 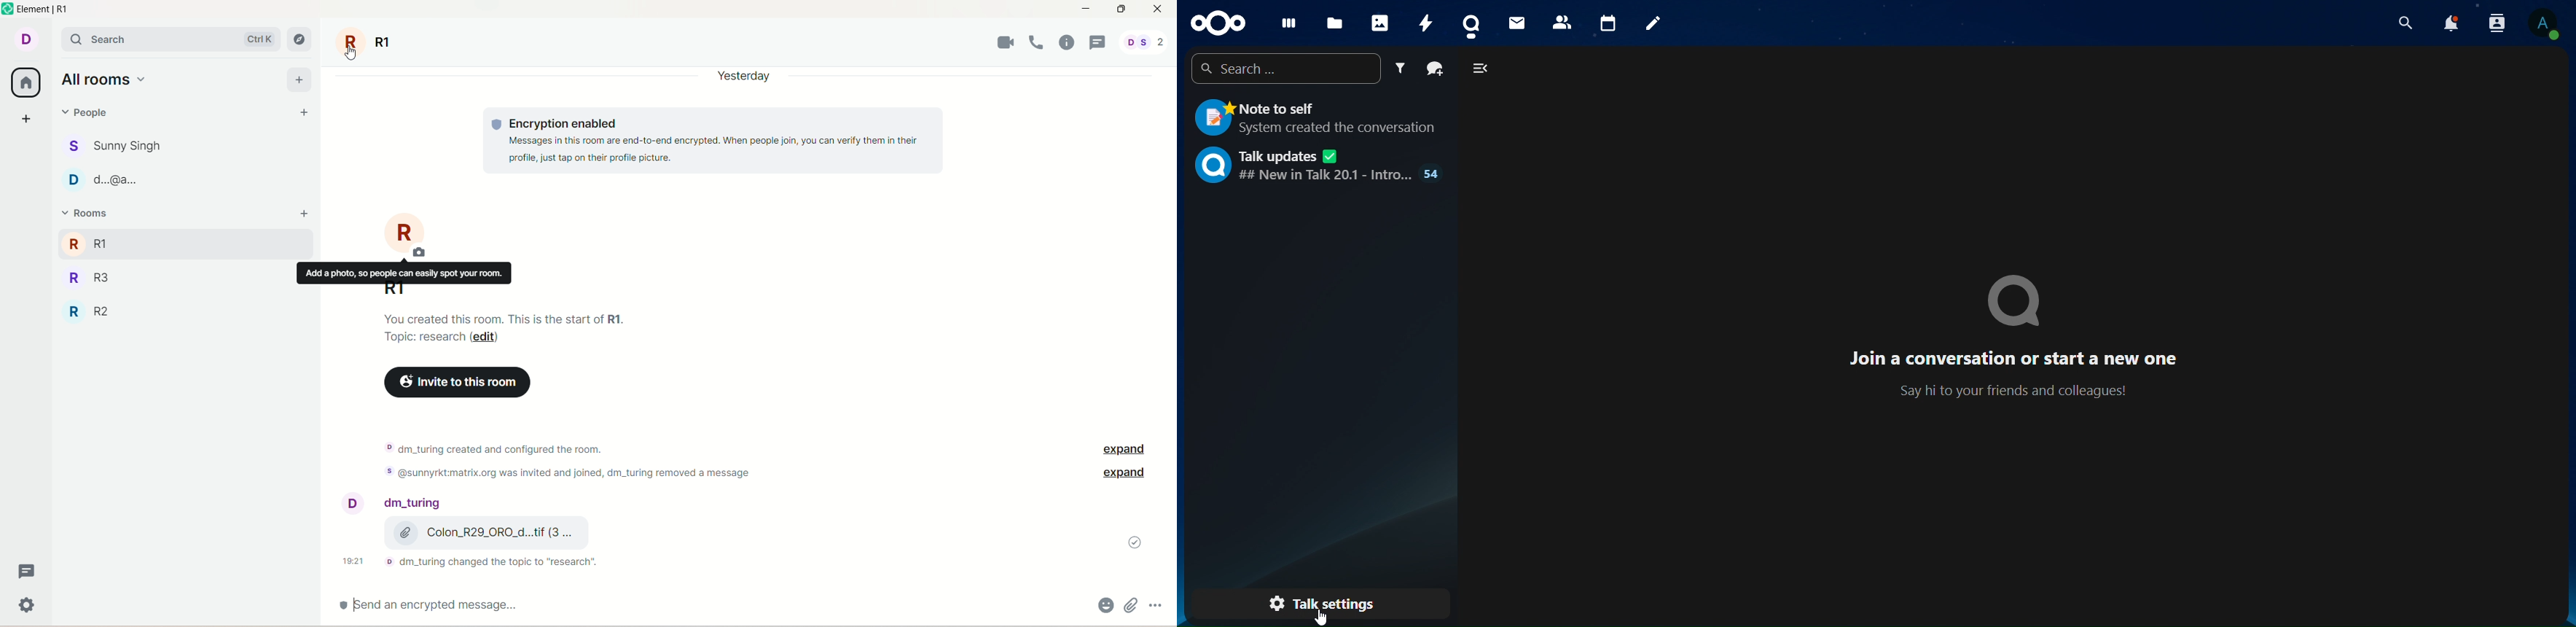 I want to click on text, so click(x=507, y=329).